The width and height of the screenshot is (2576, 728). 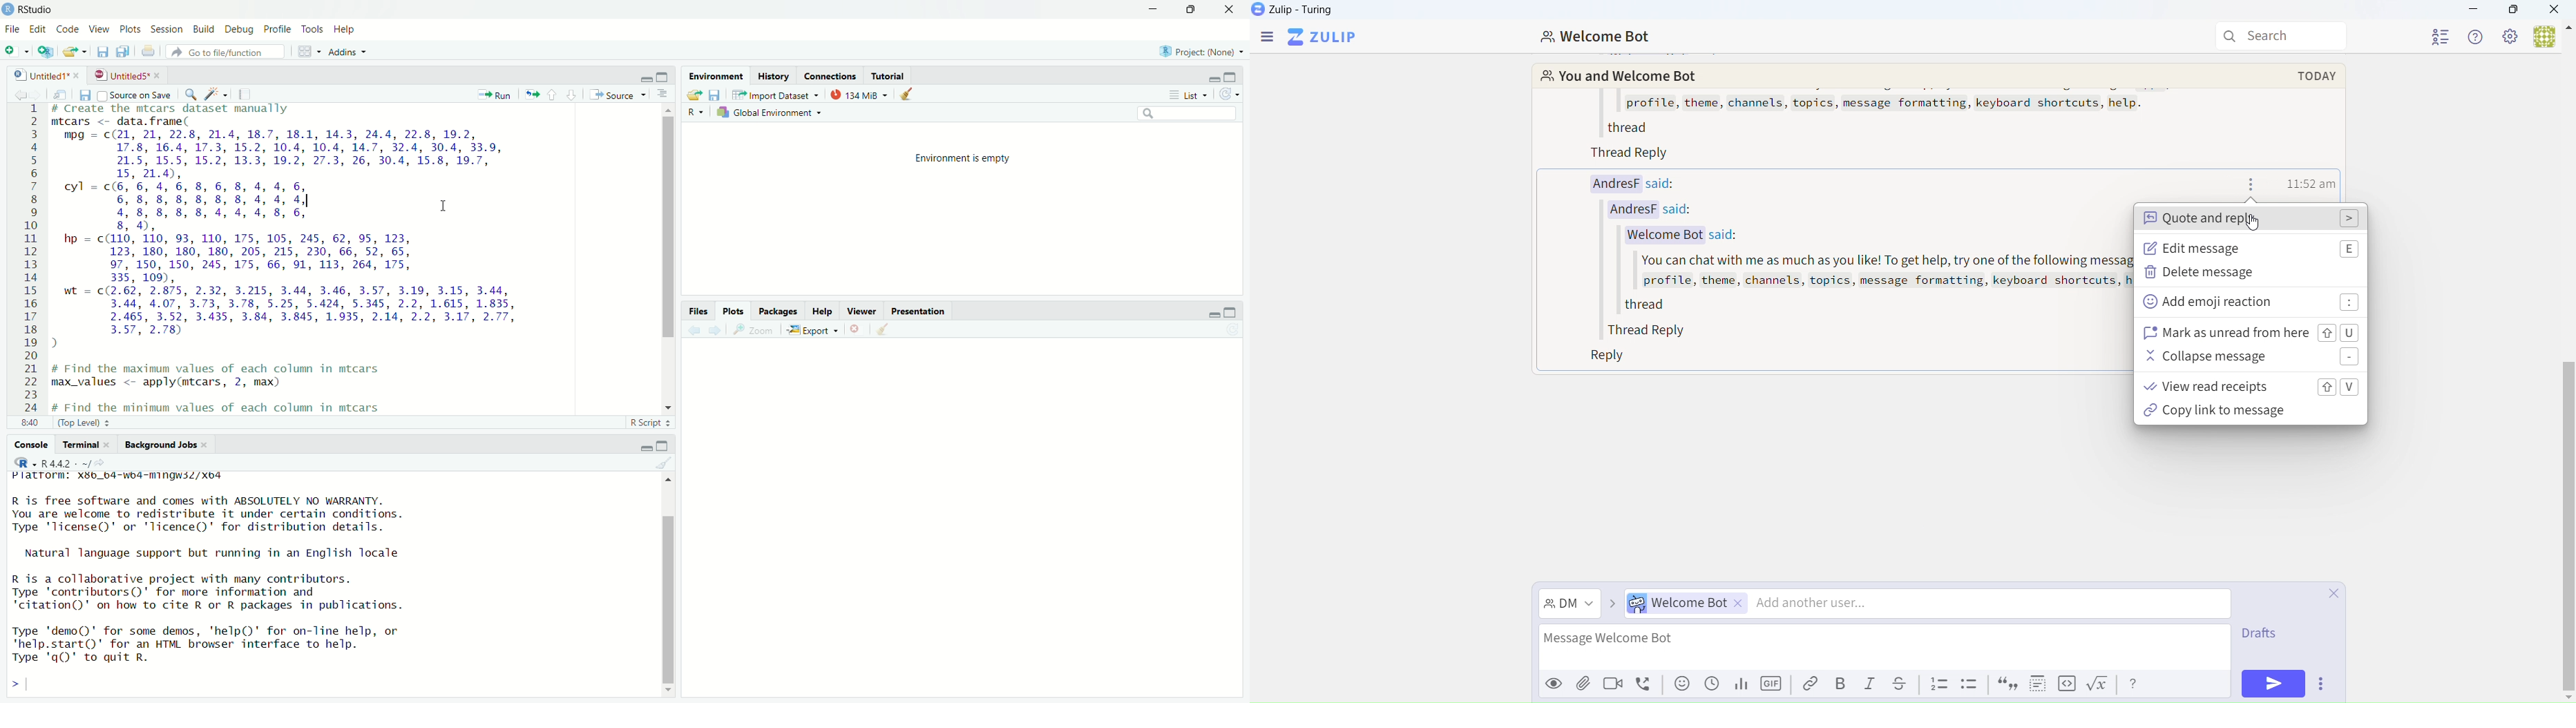 What do you see at coordinates (2251, 387) in the screenshot?
I see `view read recipts` at bounding box center [2251, 387].